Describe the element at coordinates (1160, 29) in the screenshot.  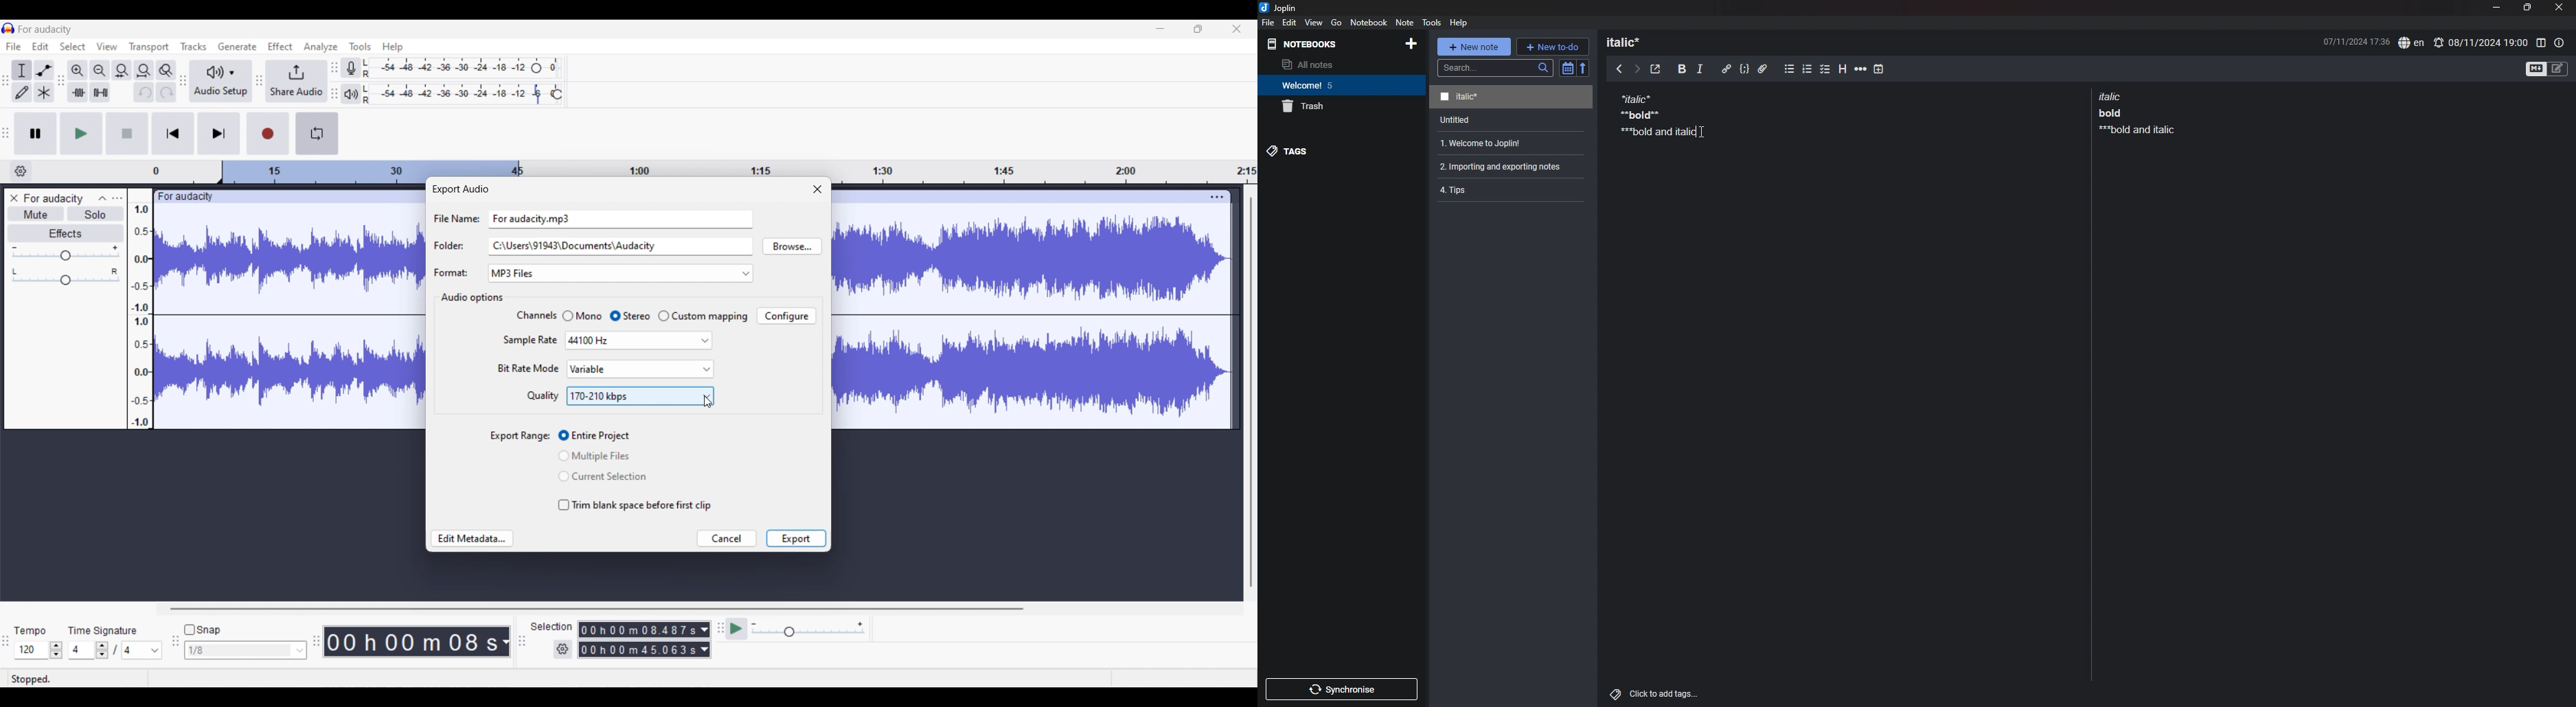
I see `Minimize` at that location.